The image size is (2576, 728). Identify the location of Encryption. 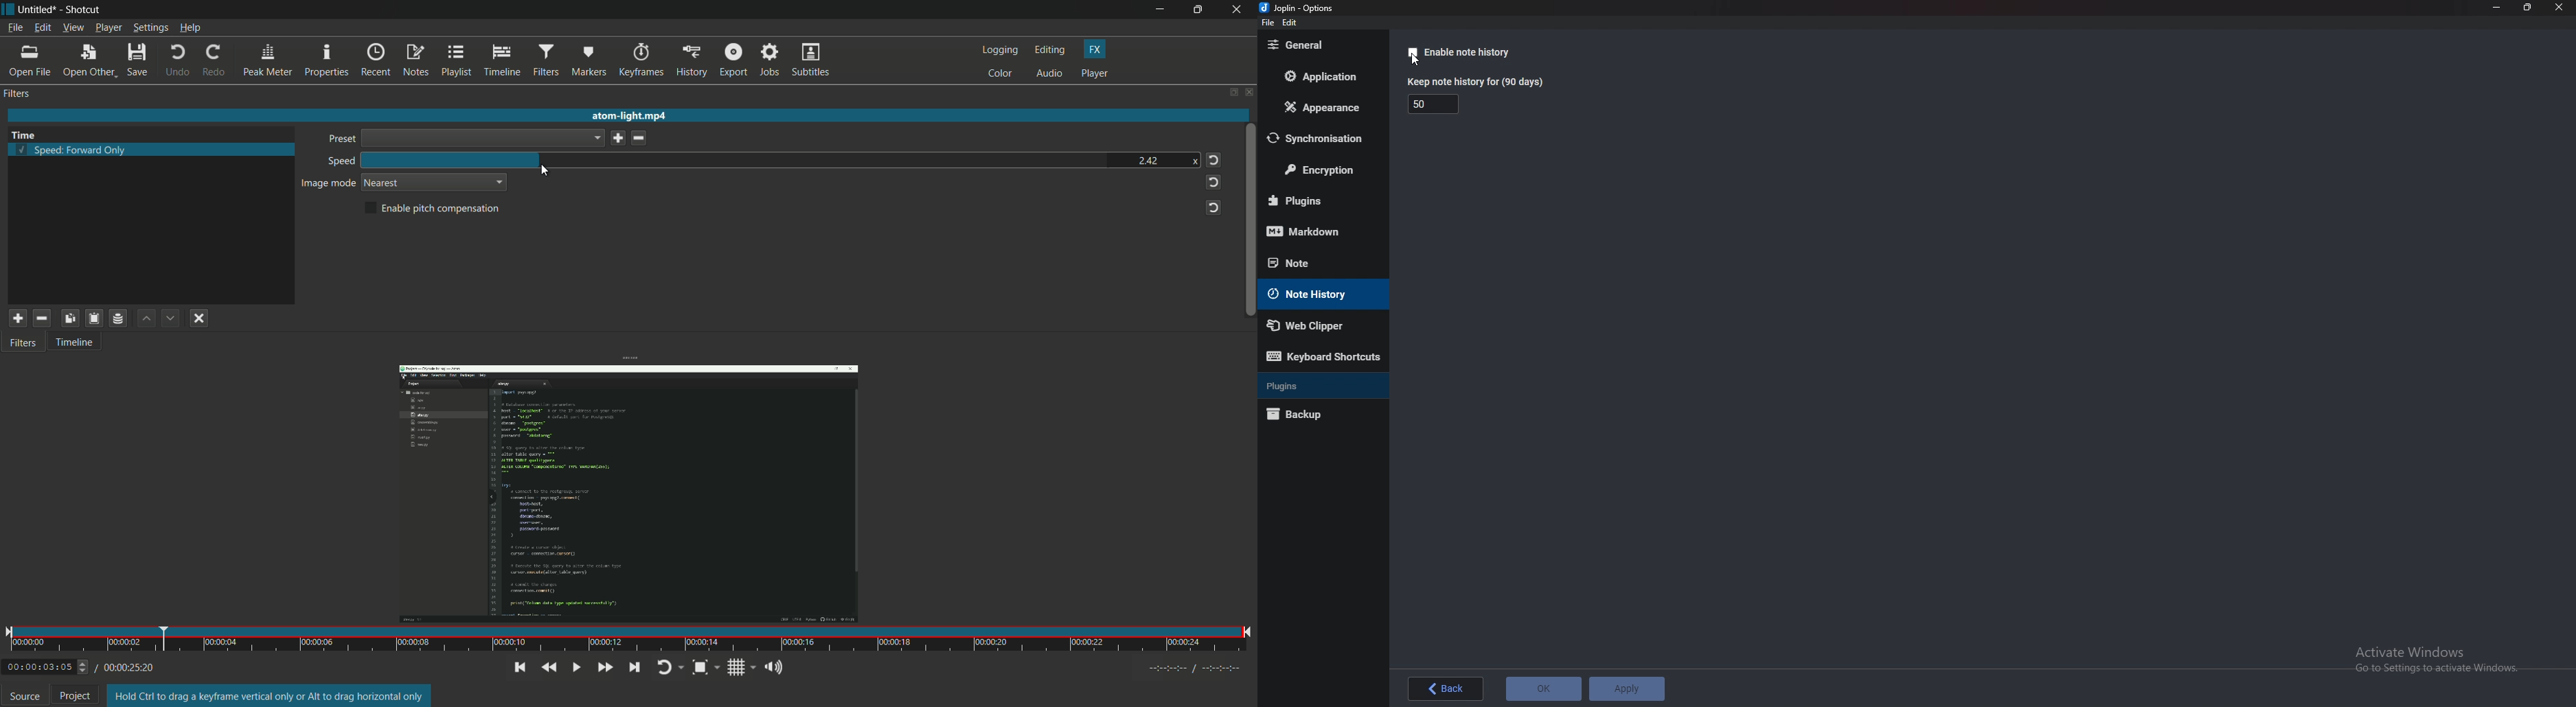
(1321, 172).